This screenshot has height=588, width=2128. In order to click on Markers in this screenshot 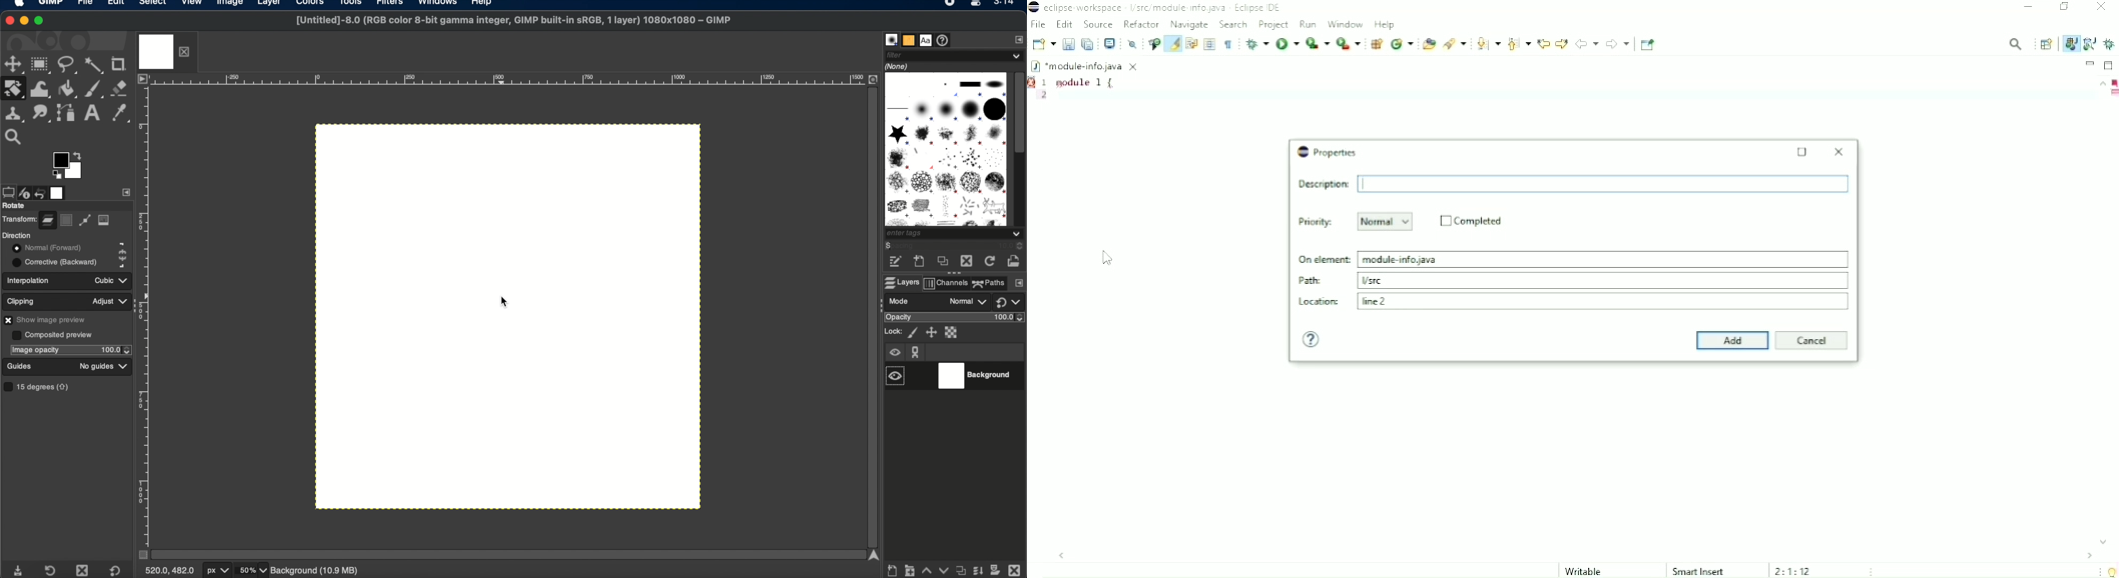, I will do `click(2113, 94)`.